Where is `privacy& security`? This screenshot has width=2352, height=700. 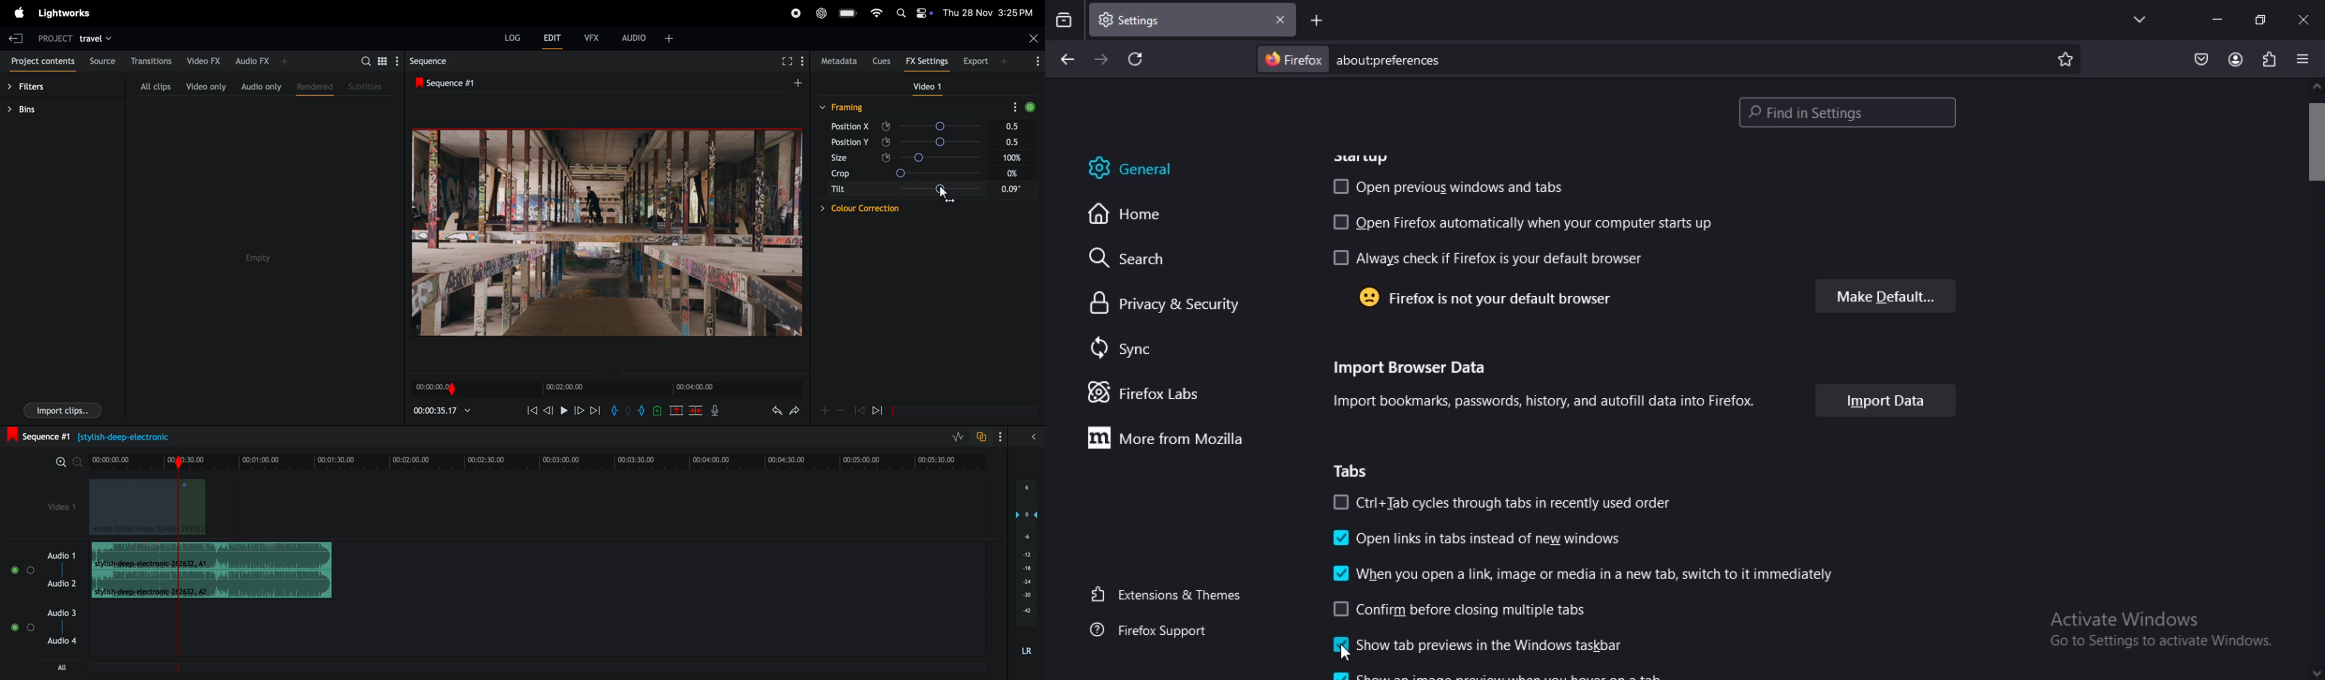
privacy& security is located at coordinates (1154, 303).